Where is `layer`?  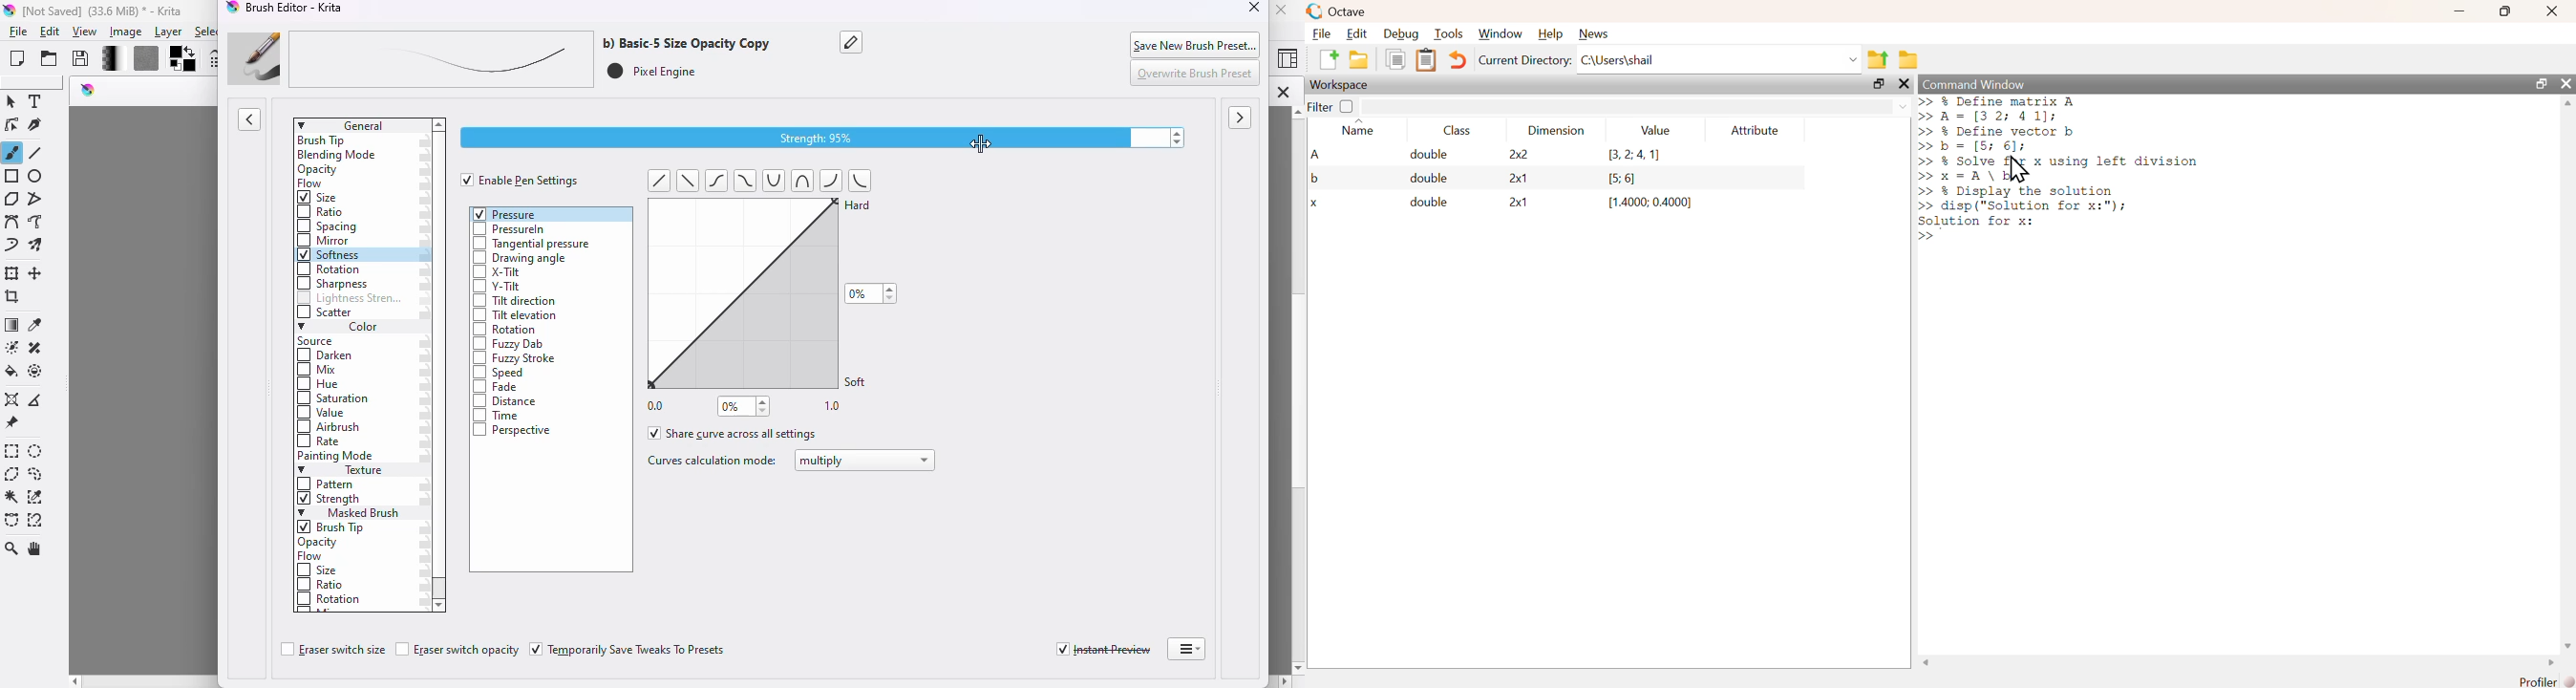
layer is located at coordinates (168, 32).